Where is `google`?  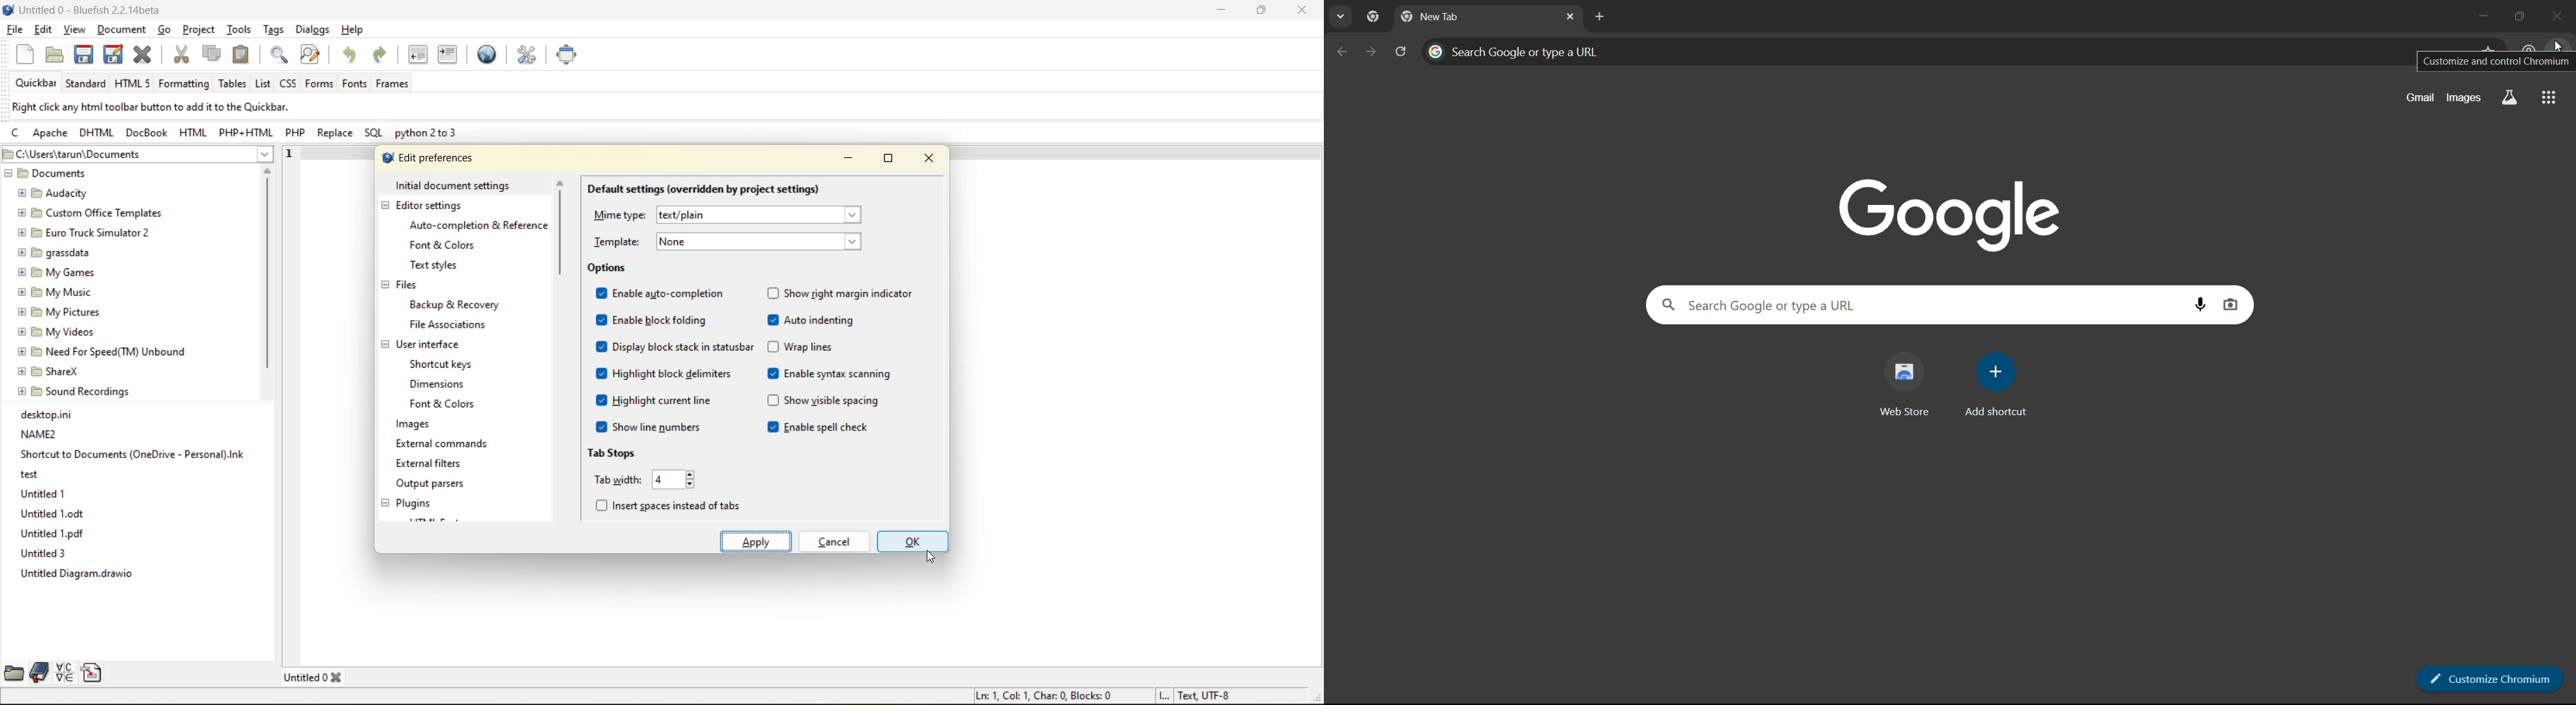 google is located at coordinates (1952, 214).